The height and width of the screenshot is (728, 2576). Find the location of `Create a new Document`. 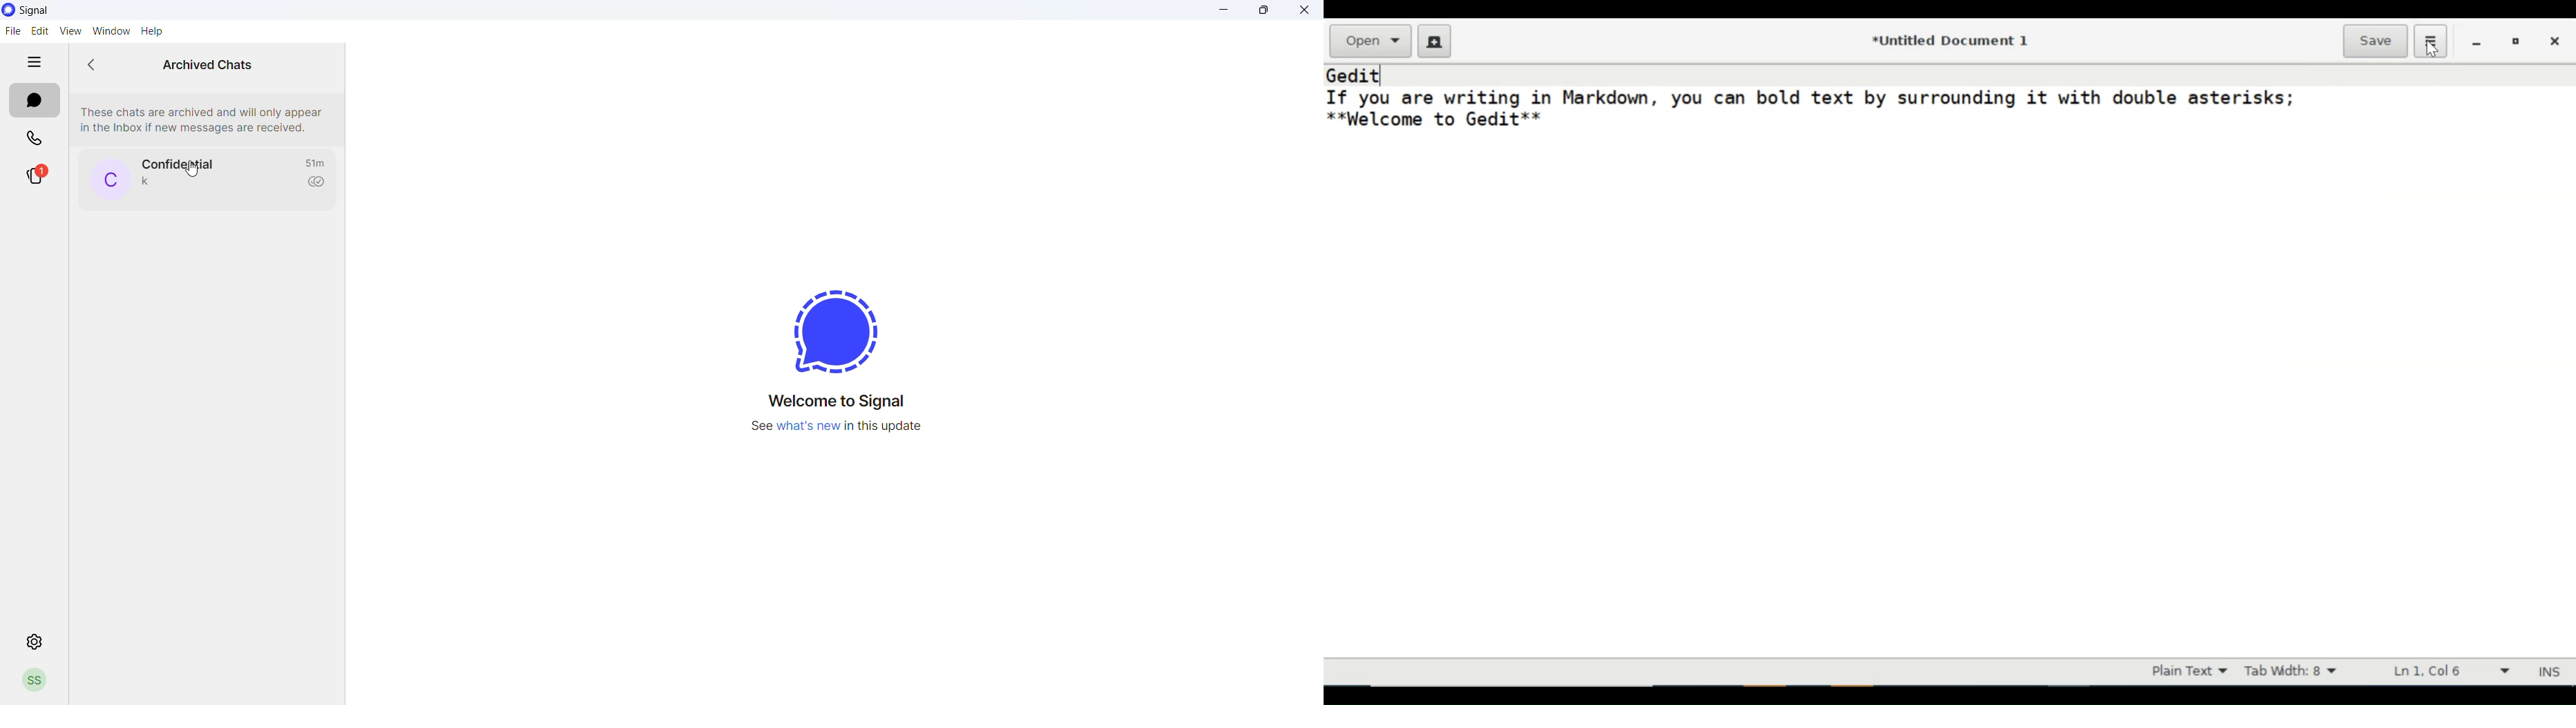

Create a new Document is located at coordinates (1434, 40).